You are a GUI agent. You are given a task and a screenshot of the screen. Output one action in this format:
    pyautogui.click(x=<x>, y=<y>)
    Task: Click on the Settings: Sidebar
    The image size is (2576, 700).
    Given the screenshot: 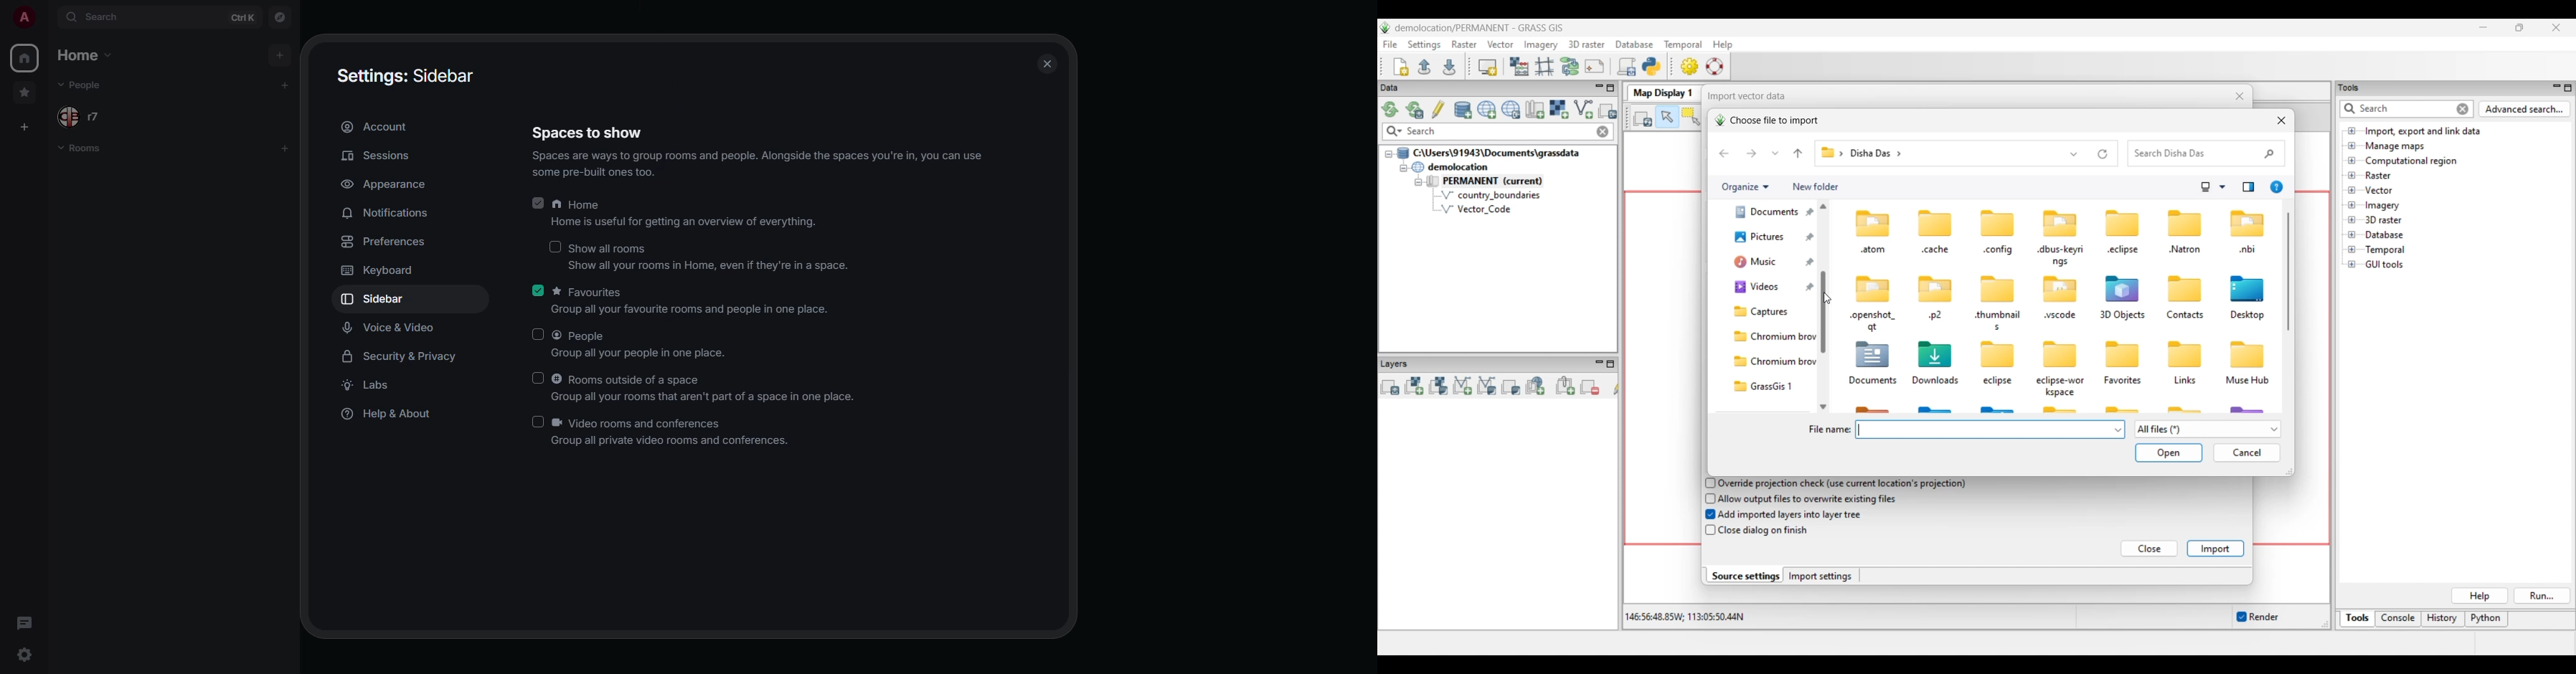 What is the action you would take?
    pyautogui.click(x=406, y=75)
    